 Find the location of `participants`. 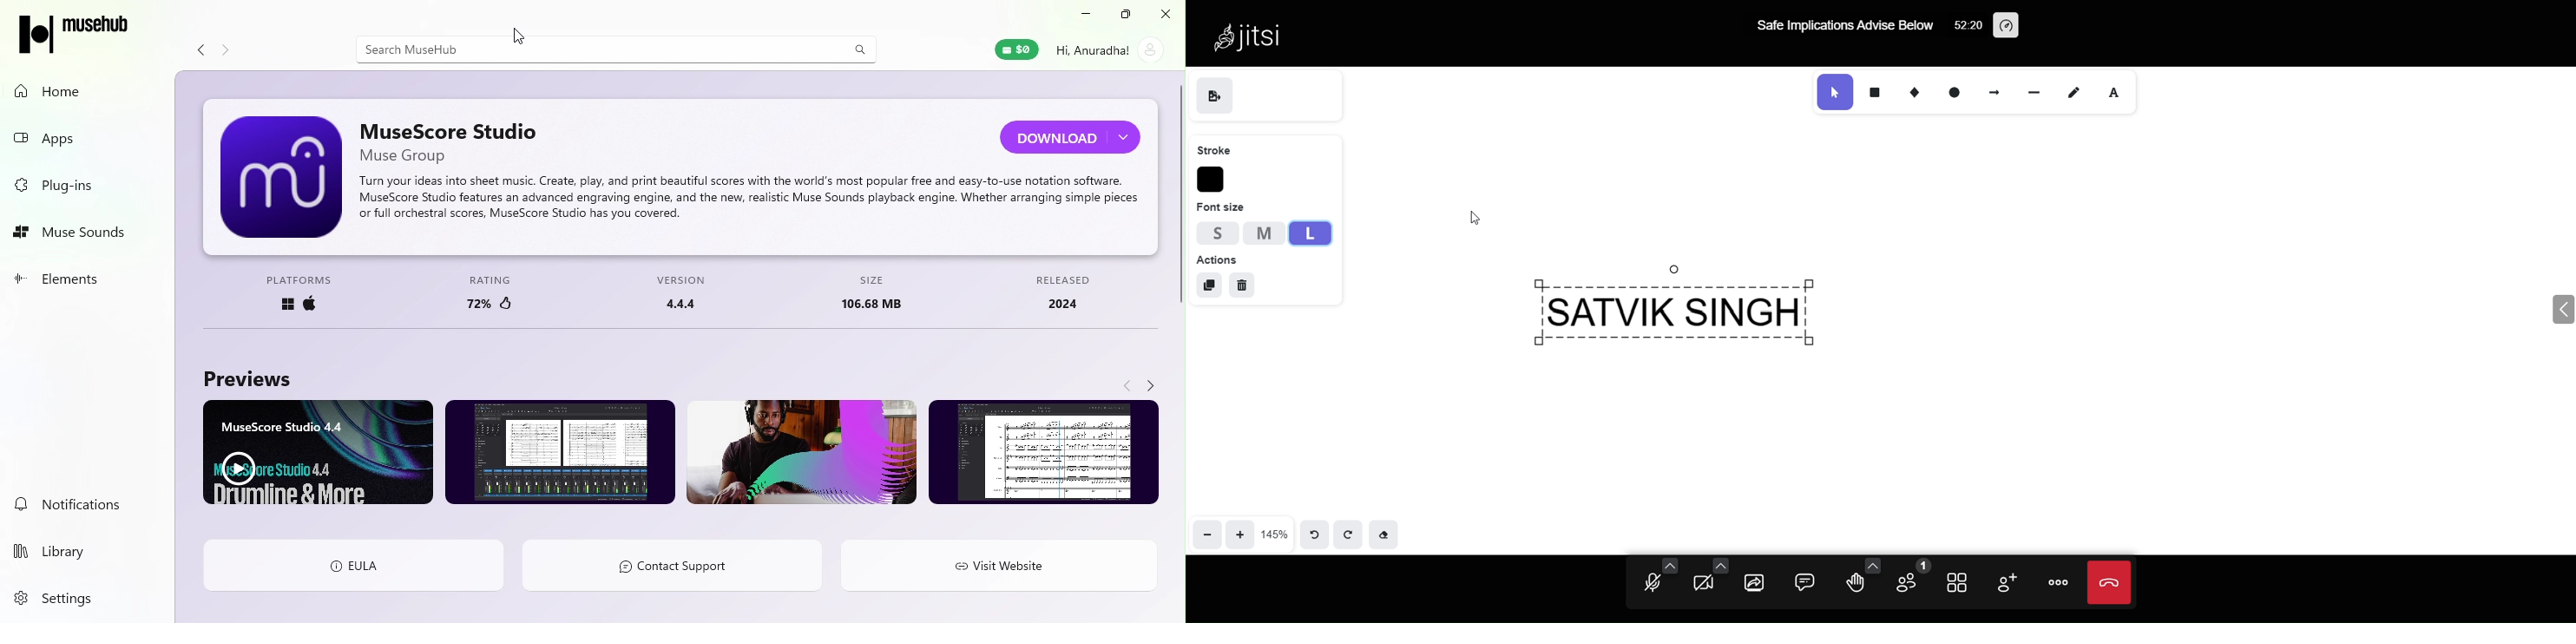

participants is located at coordinates (1912, 576).